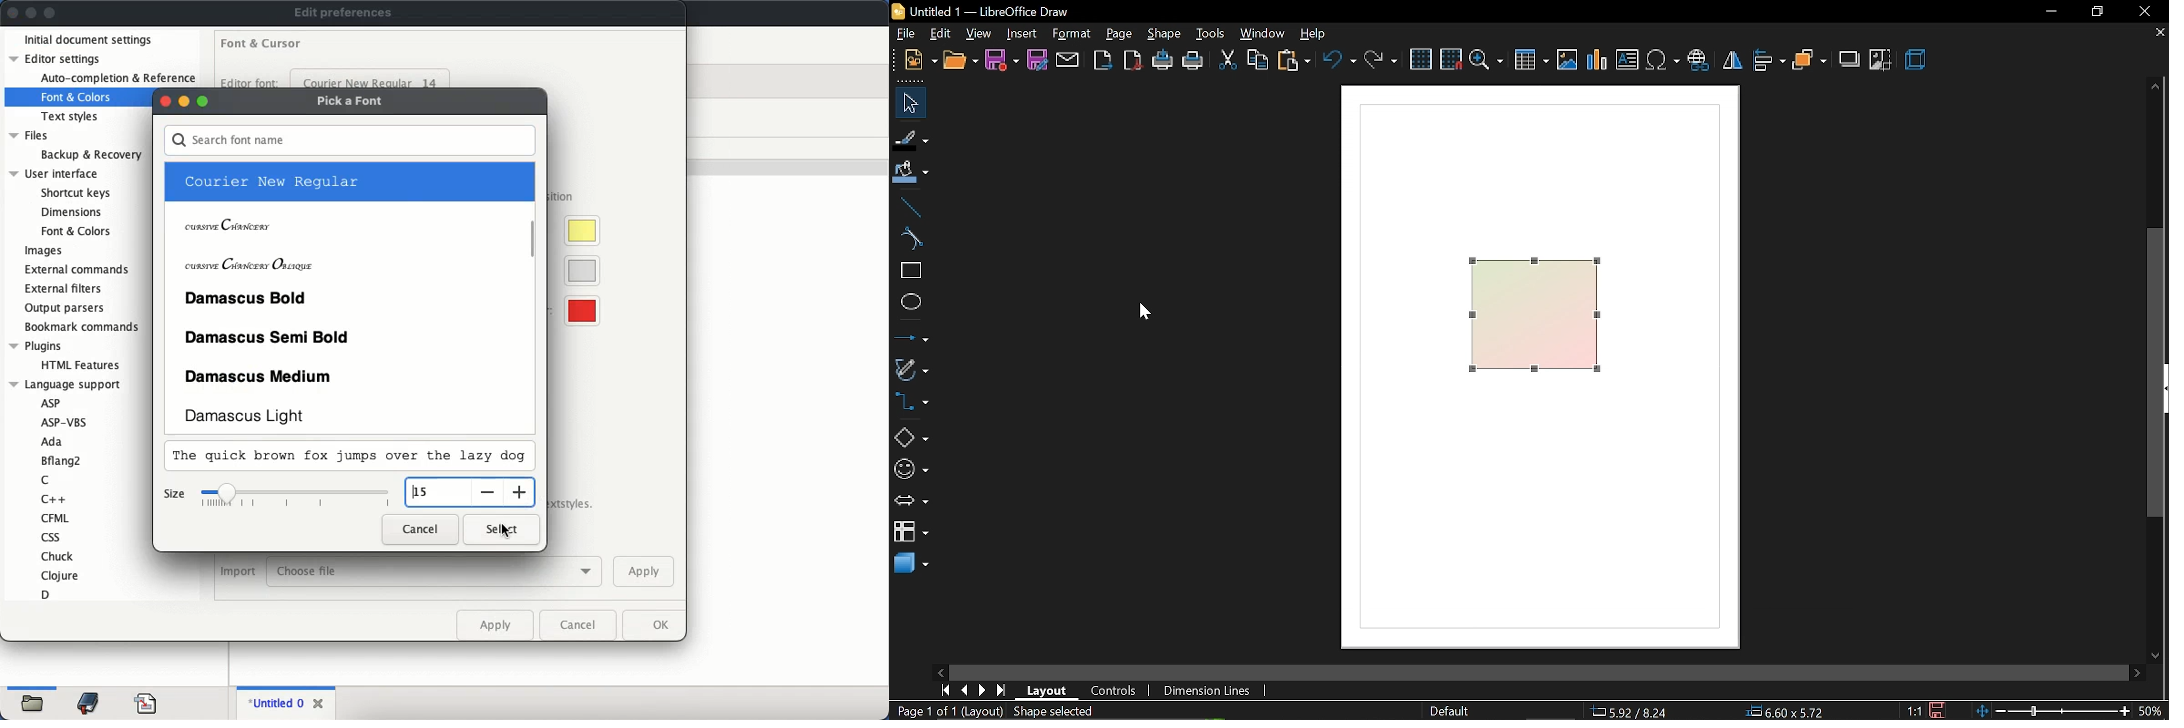  Describe the element at coordinates (320, 701) in the screenshot. I see `close` at that location.